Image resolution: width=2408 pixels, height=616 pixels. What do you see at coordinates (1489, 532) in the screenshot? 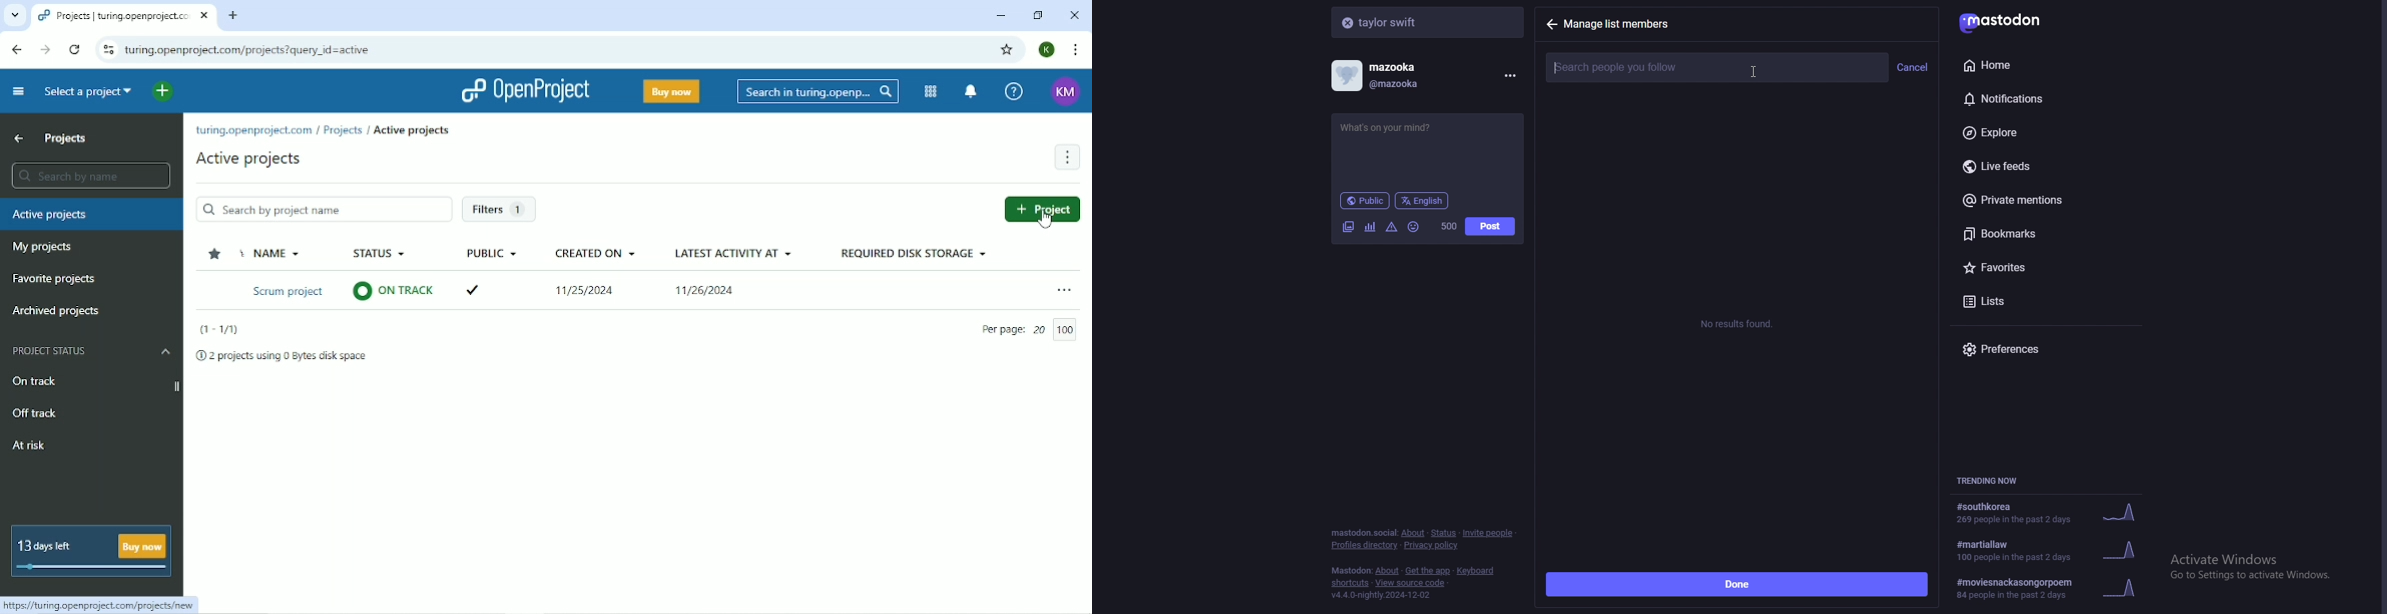
I see `invite people` at bounding box center [1489, 532].